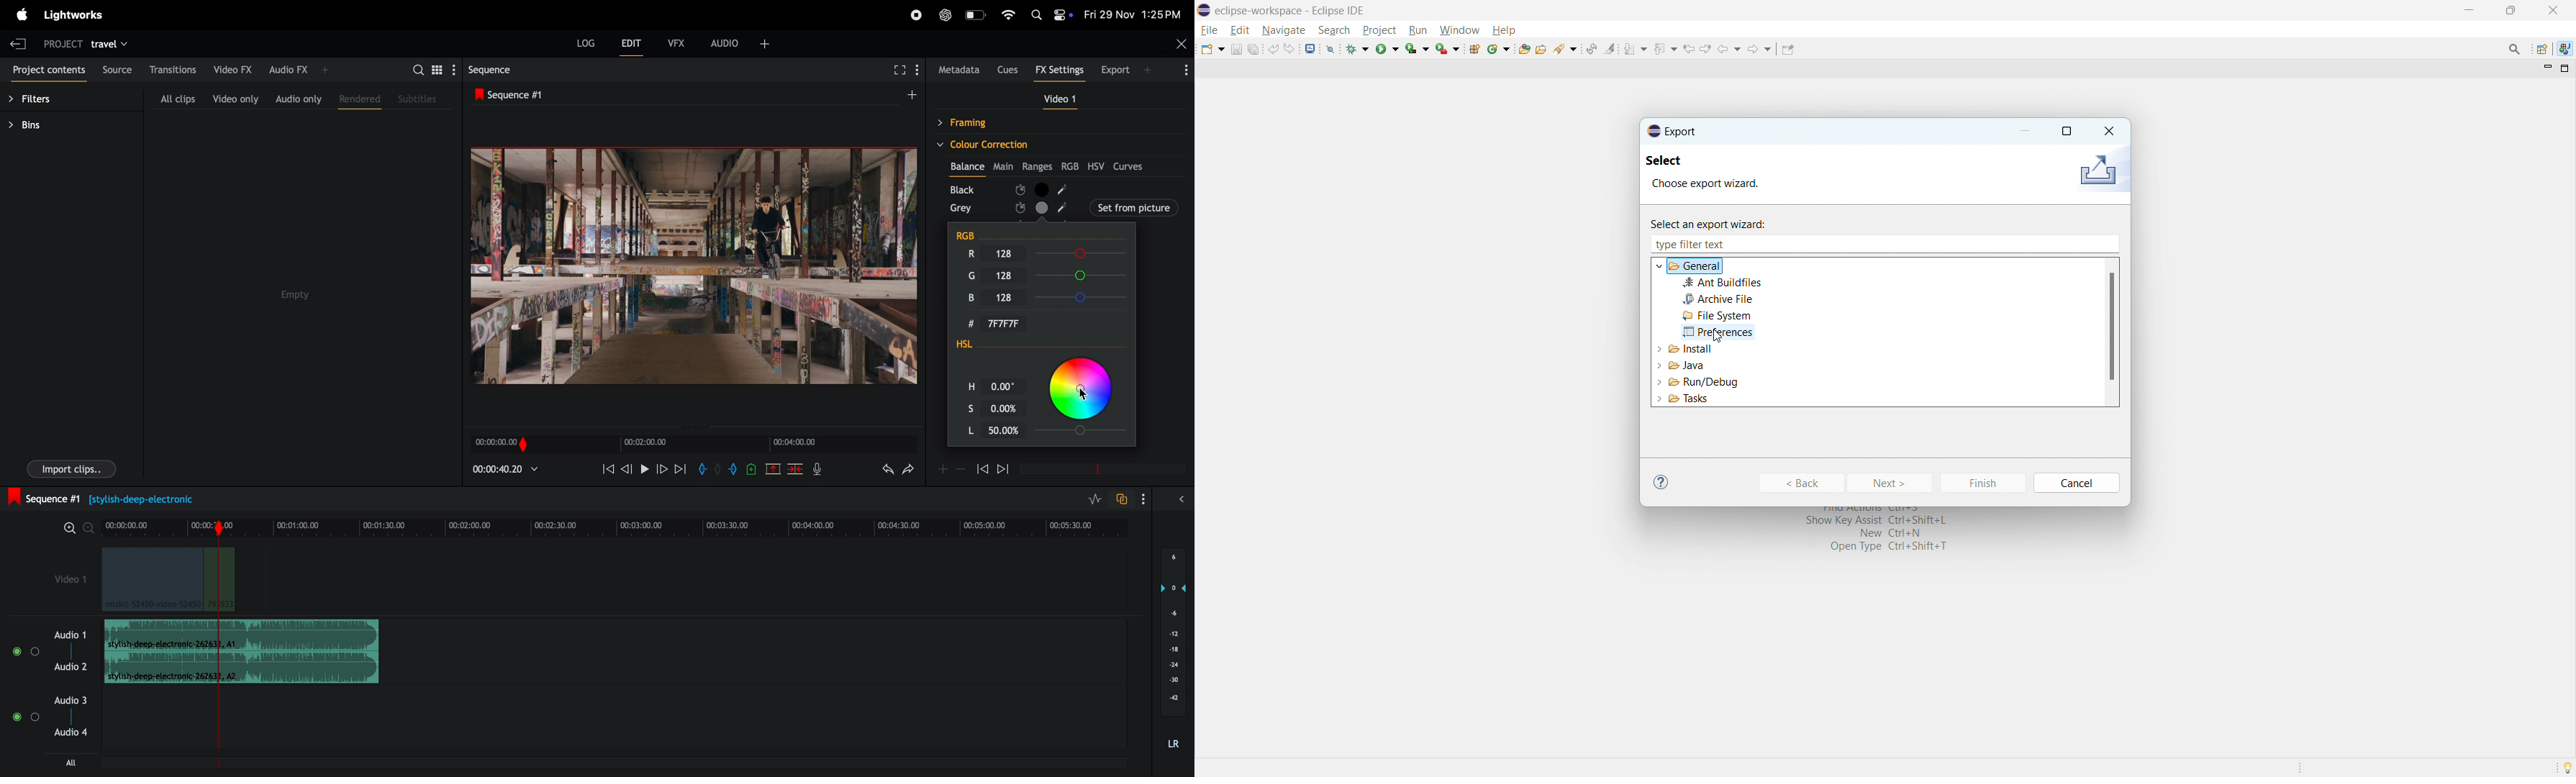  I want to click on black, so click(967, 189).